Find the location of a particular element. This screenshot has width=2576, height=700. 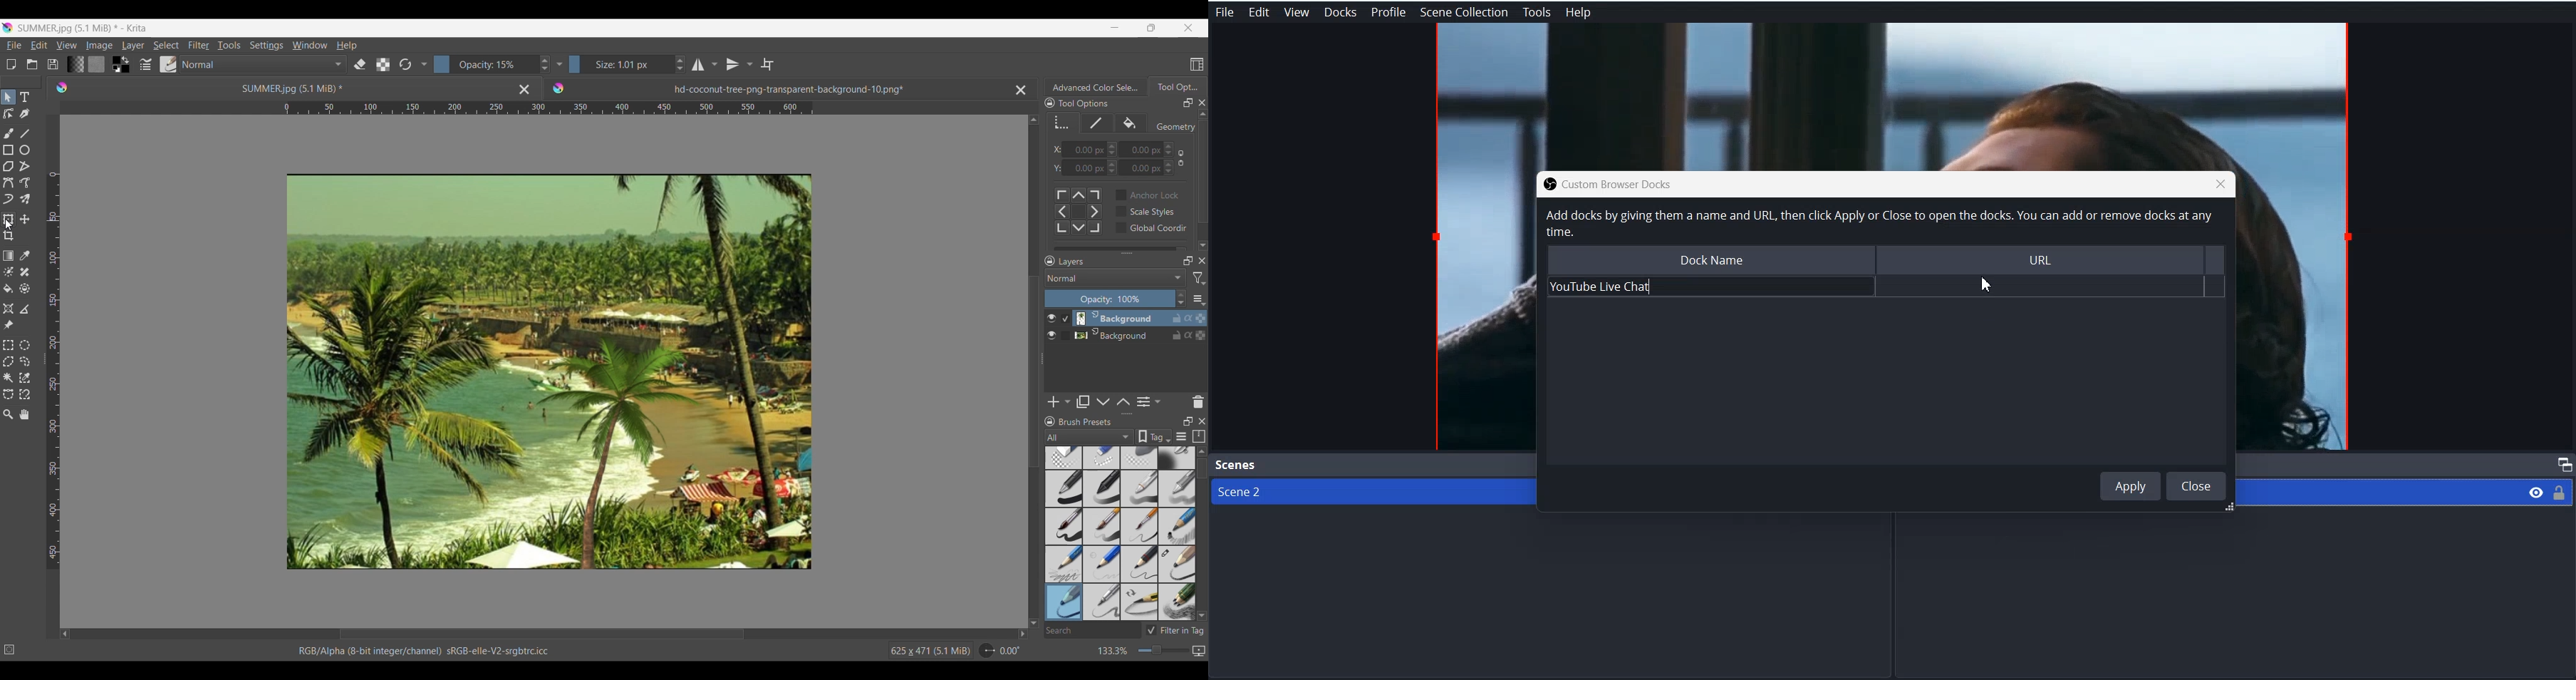

Dynamic brush tool is located at coordinates (8, 199).